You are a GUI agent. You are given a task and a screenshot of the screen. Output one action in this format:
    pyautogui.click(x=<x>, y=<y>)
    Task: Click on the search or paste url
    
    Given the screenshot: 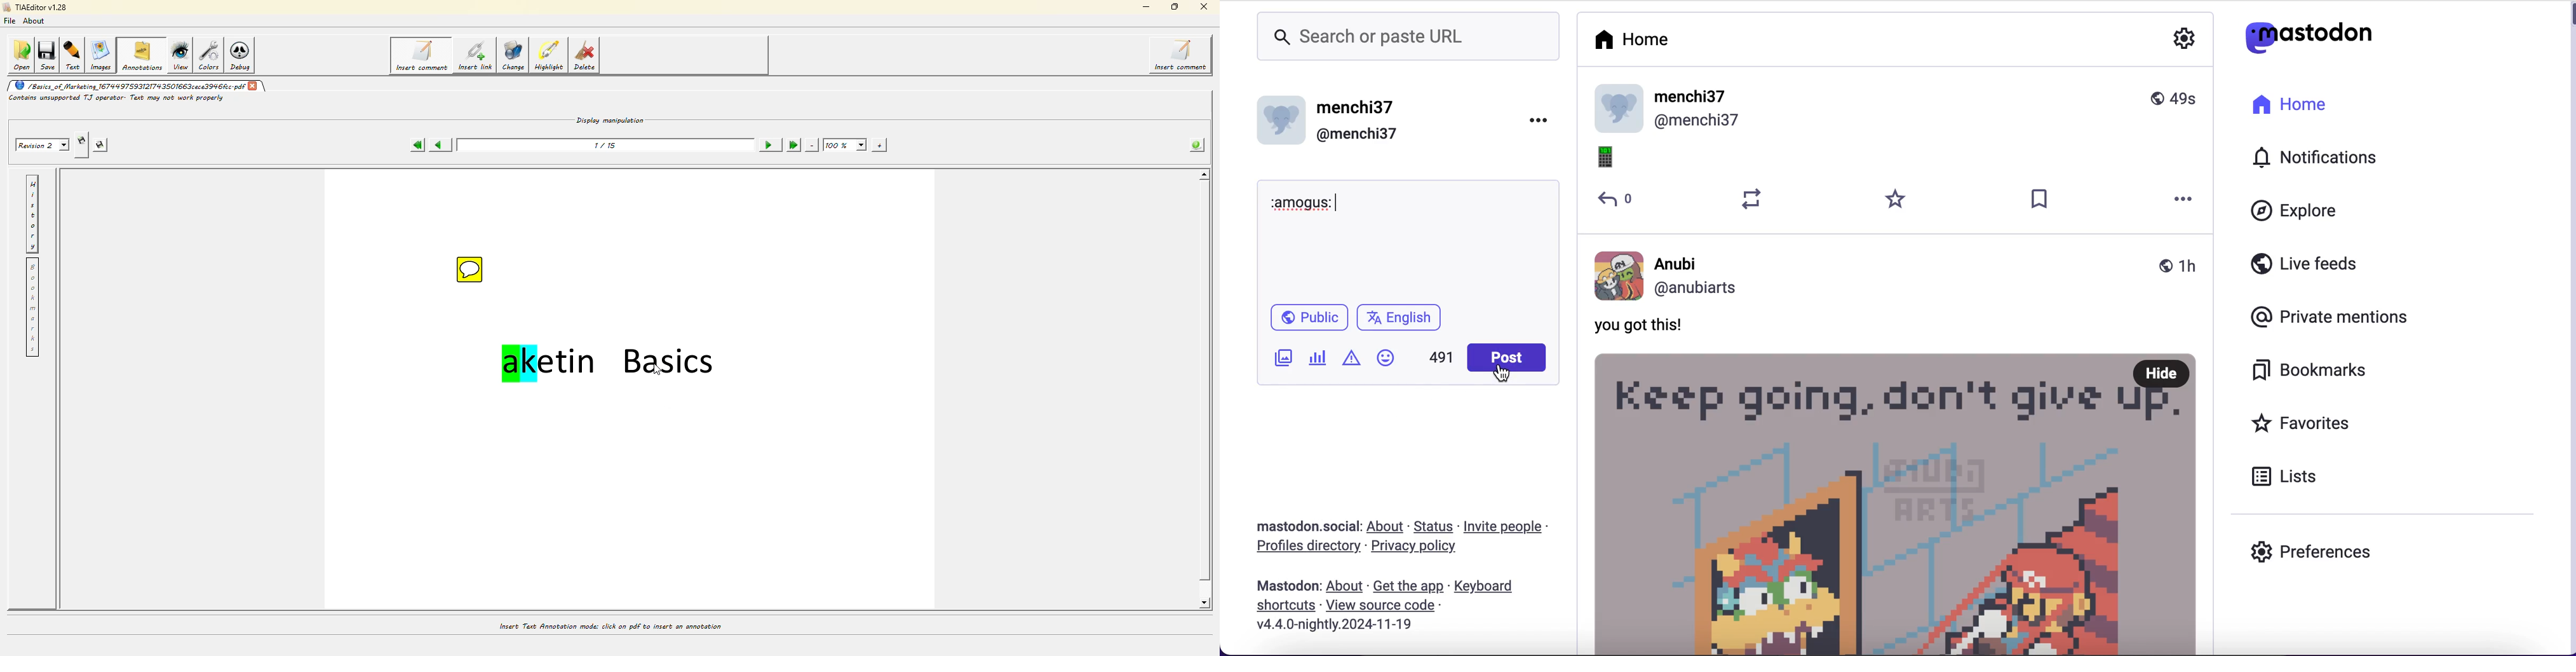 What is the action you would take?
    pyautogui.click(x=1408, y=38)
    